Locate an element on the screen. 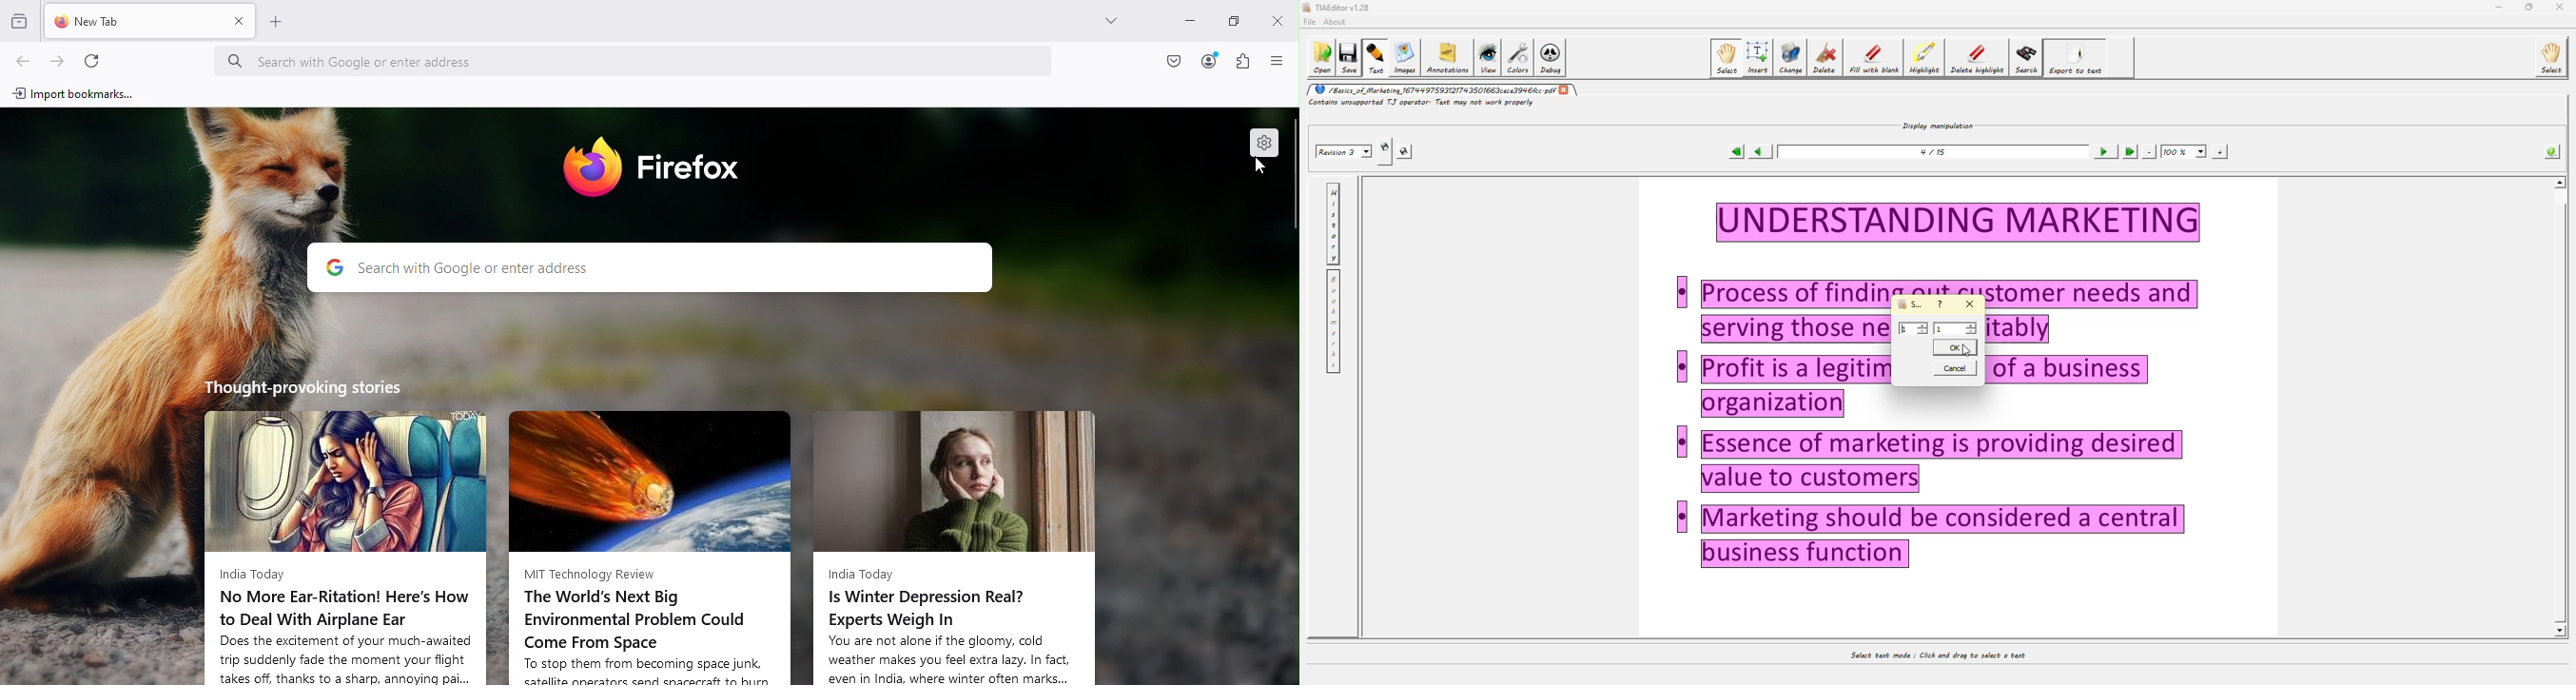 The image size is (2576, 700). Open application menu is located at coordinates (1274, 62).